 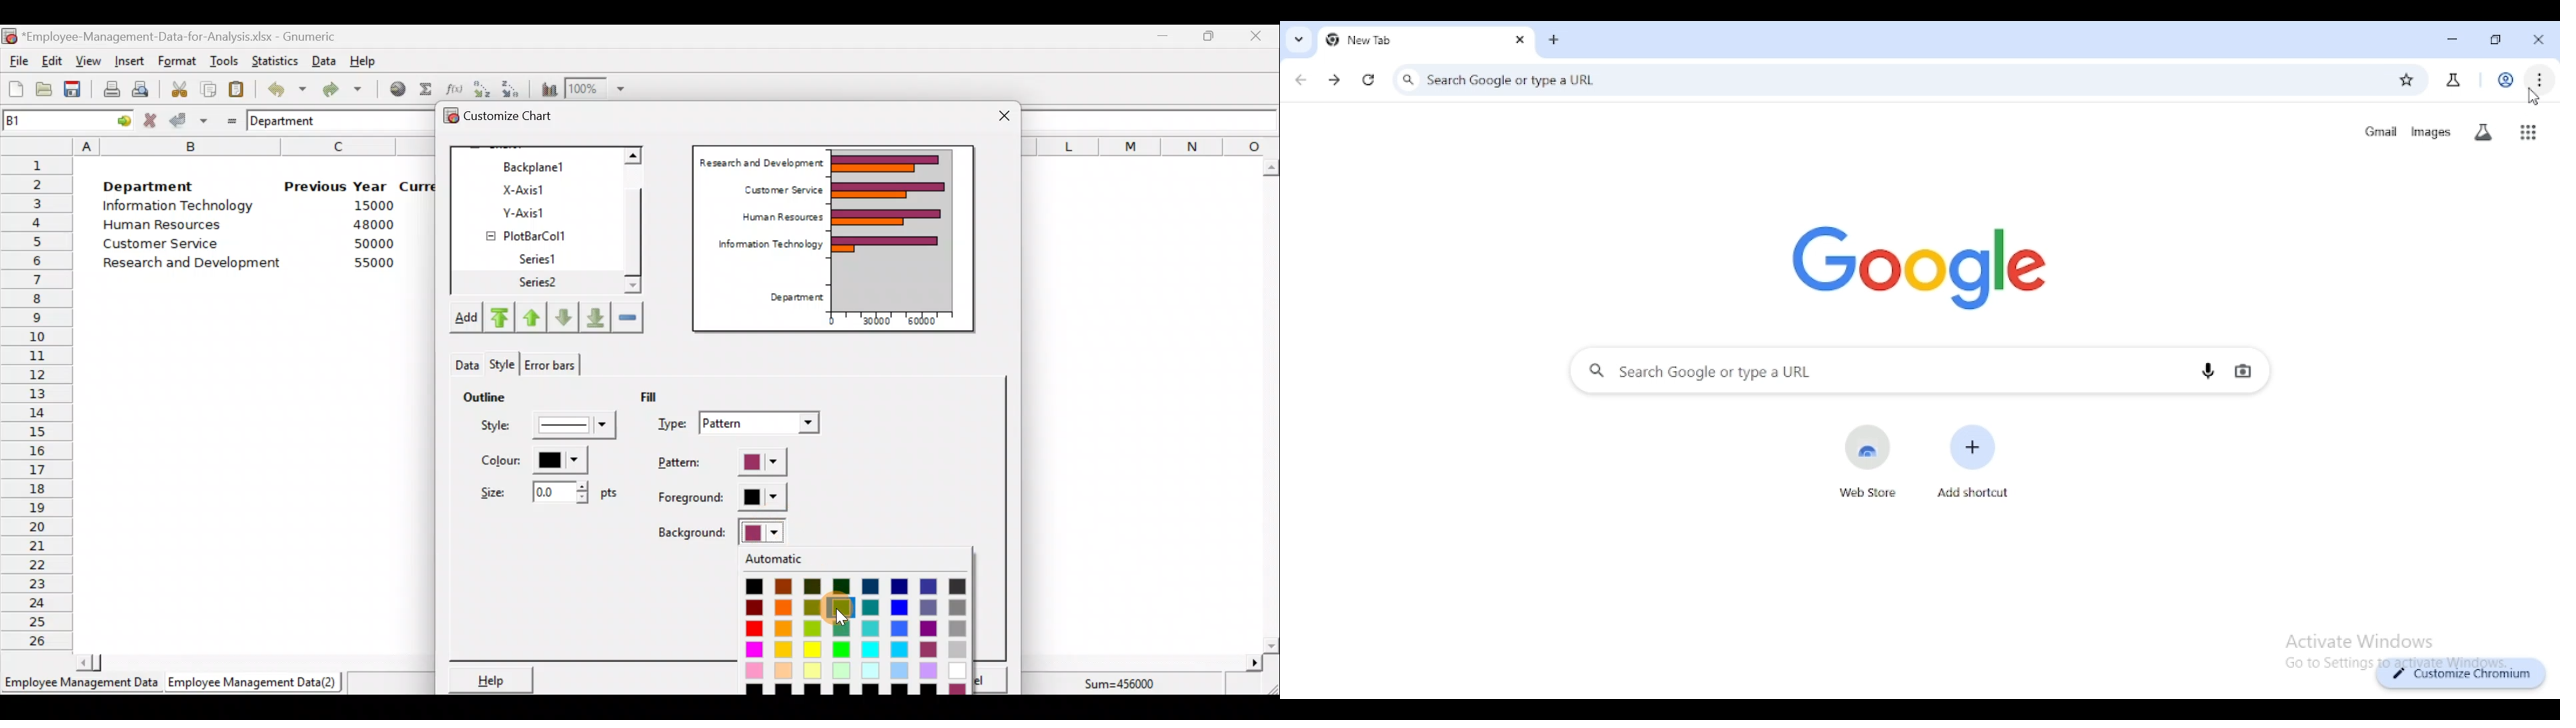 What do you see at coordinates (627, 316) in the screenshot?
I see `Remove` at bounding box center [627, 316].